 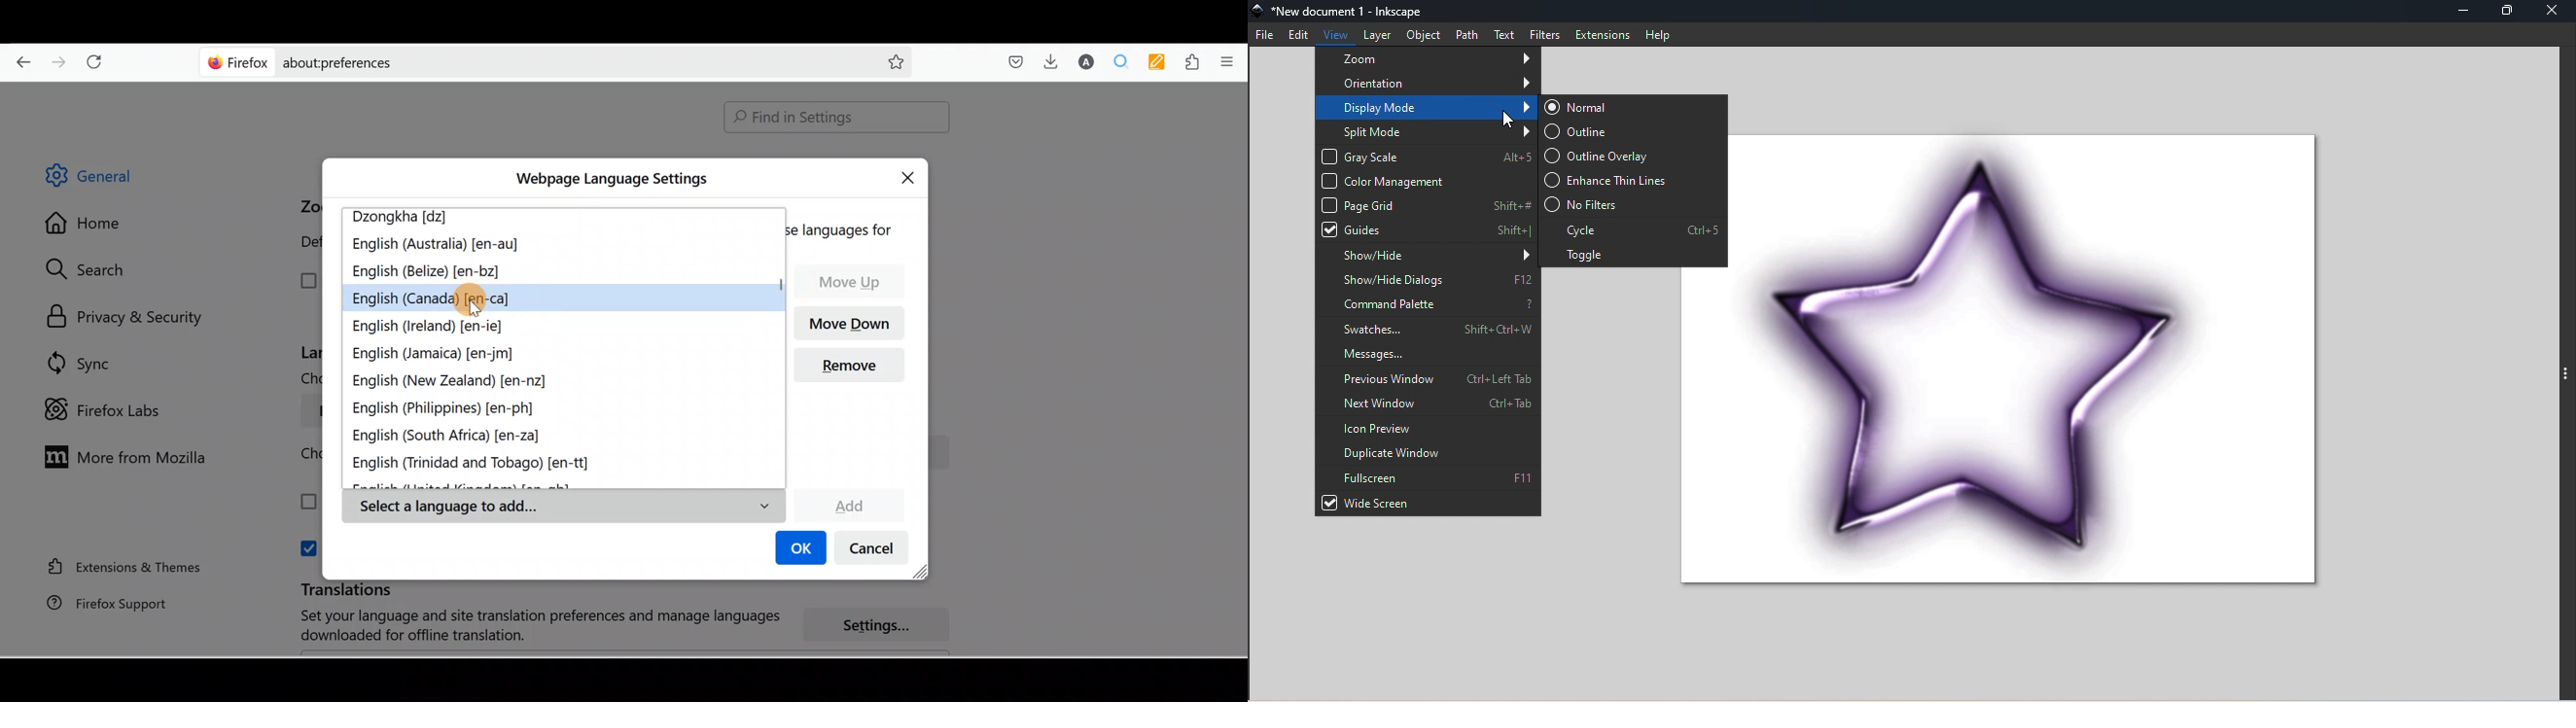 I want to click on Extensions, so click(x=1196, y=62).